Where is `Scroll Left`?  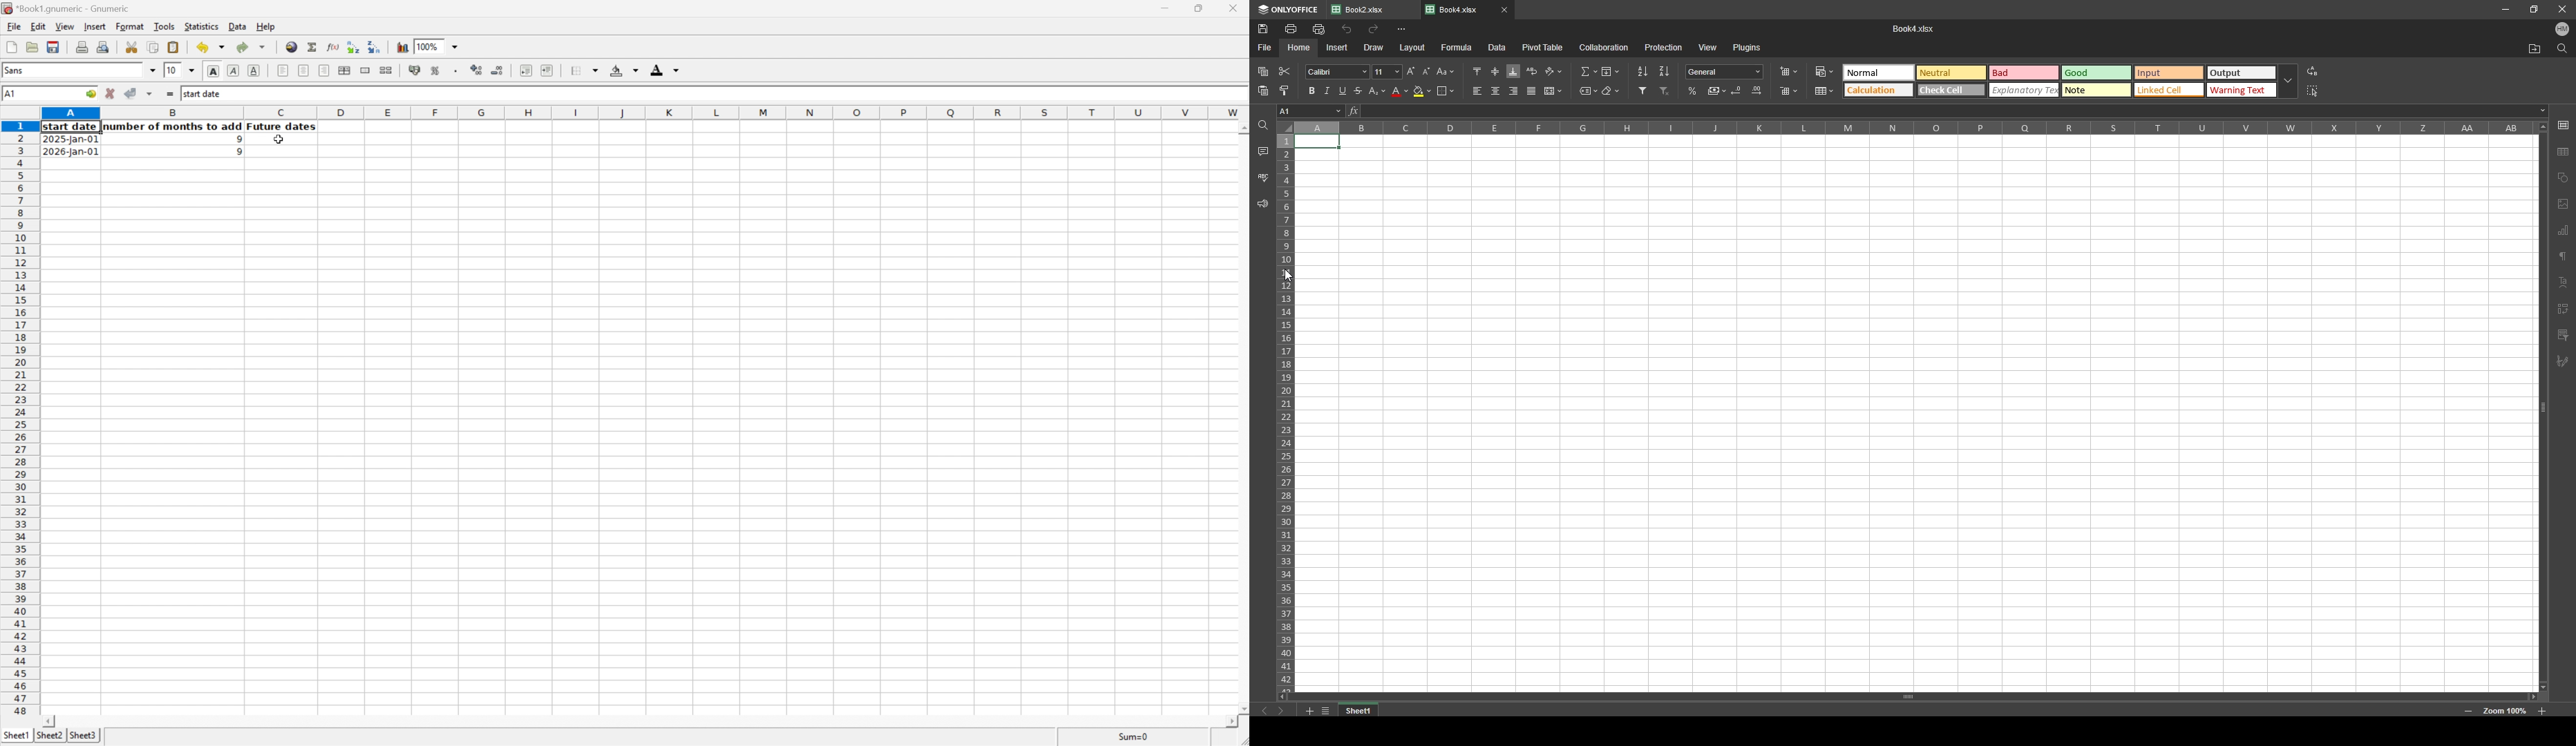
Scroll Left is located at coordinates (51, 721).